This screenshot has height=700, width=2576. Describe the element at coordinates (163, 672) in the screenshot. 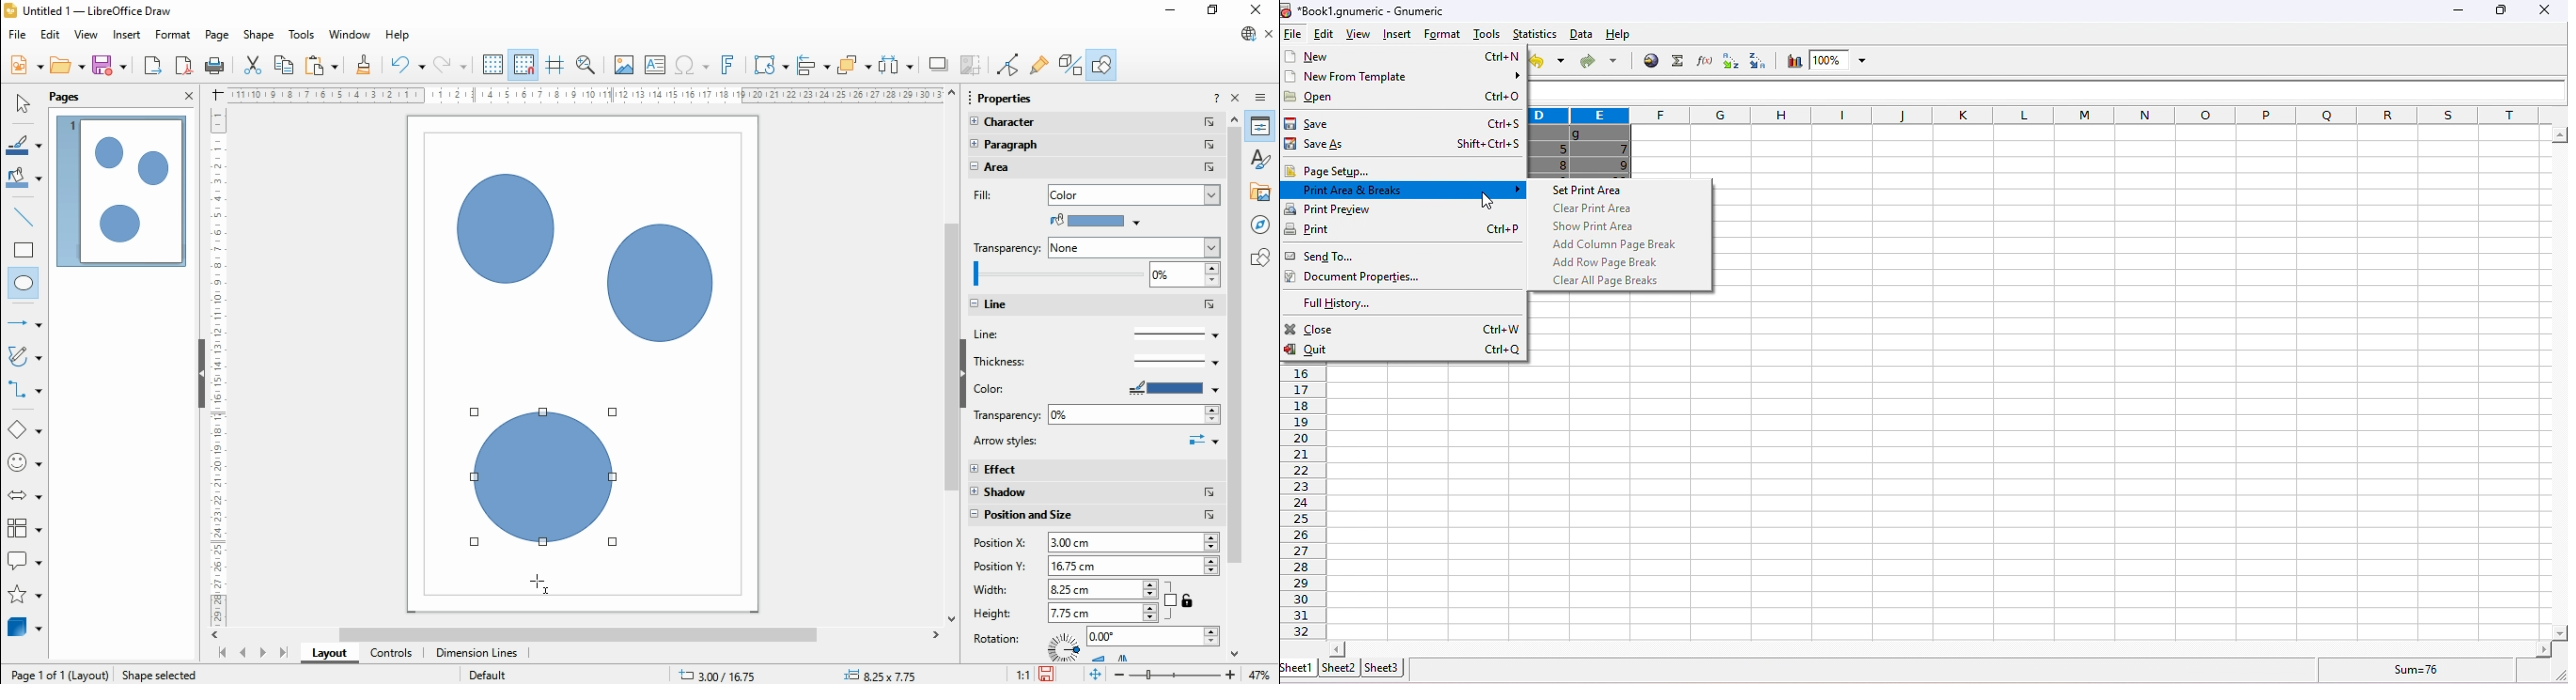

I see `Shape selected` at that location.